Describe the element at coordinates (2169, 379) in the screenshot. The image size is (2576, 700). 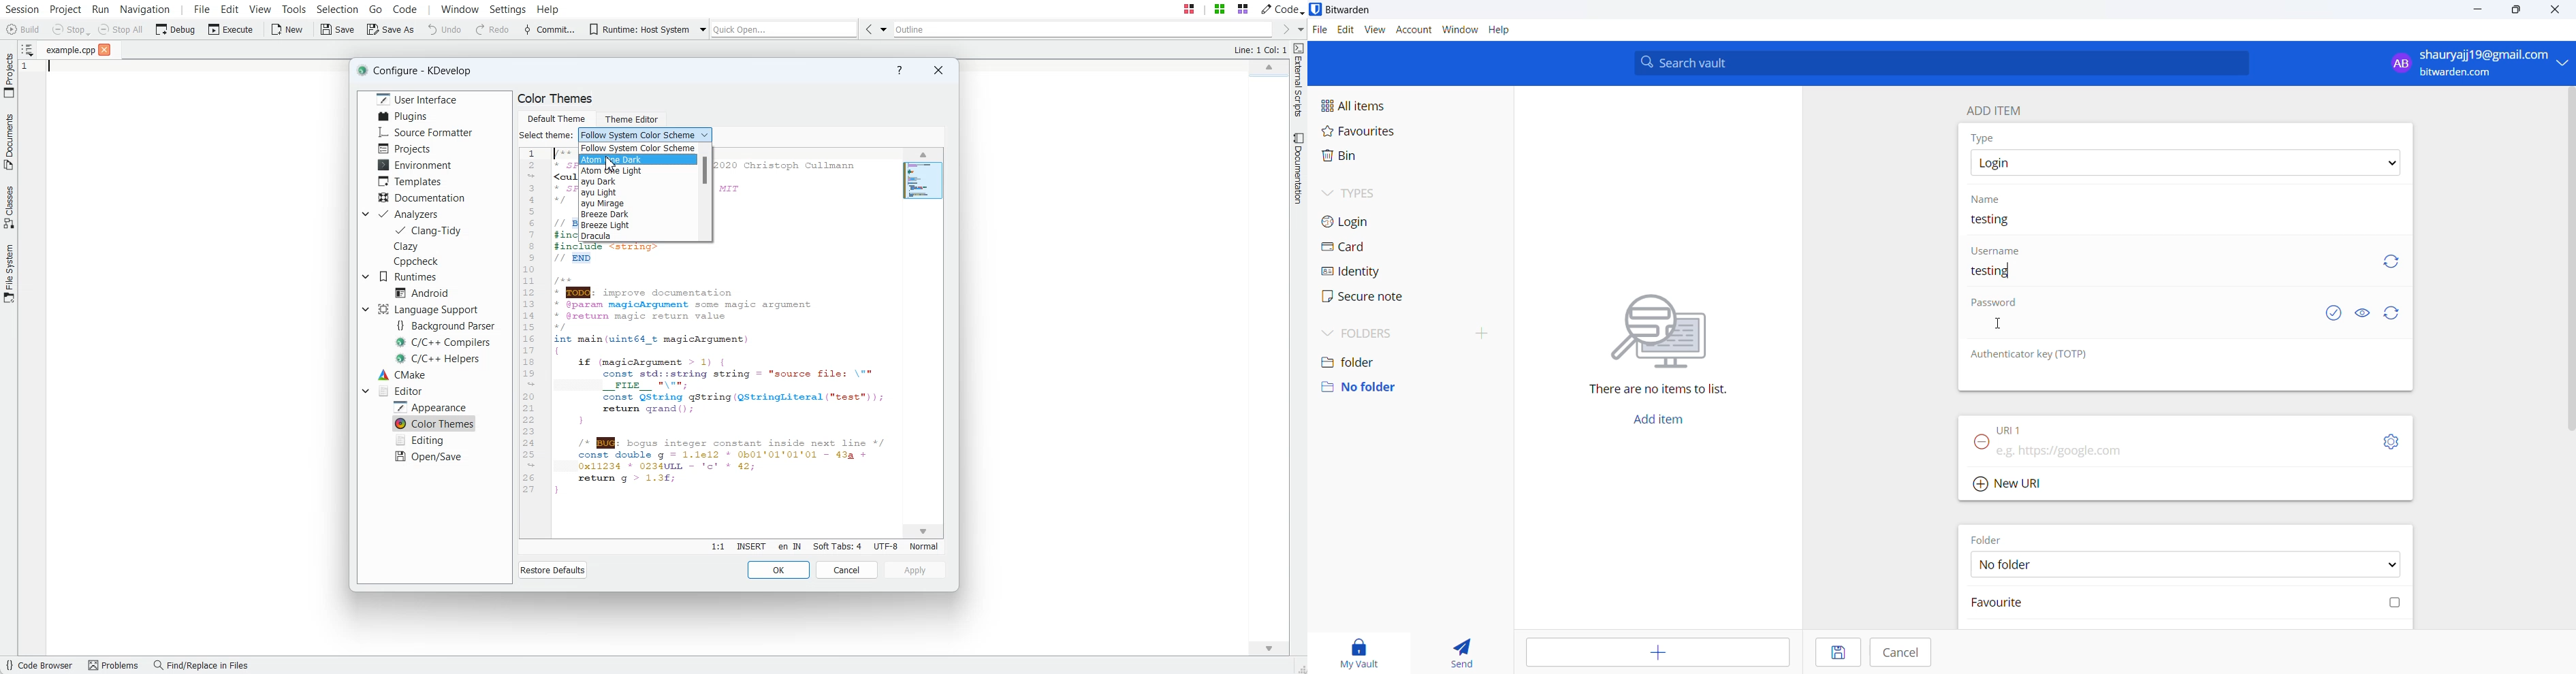
I see `OTP input box` at that location.